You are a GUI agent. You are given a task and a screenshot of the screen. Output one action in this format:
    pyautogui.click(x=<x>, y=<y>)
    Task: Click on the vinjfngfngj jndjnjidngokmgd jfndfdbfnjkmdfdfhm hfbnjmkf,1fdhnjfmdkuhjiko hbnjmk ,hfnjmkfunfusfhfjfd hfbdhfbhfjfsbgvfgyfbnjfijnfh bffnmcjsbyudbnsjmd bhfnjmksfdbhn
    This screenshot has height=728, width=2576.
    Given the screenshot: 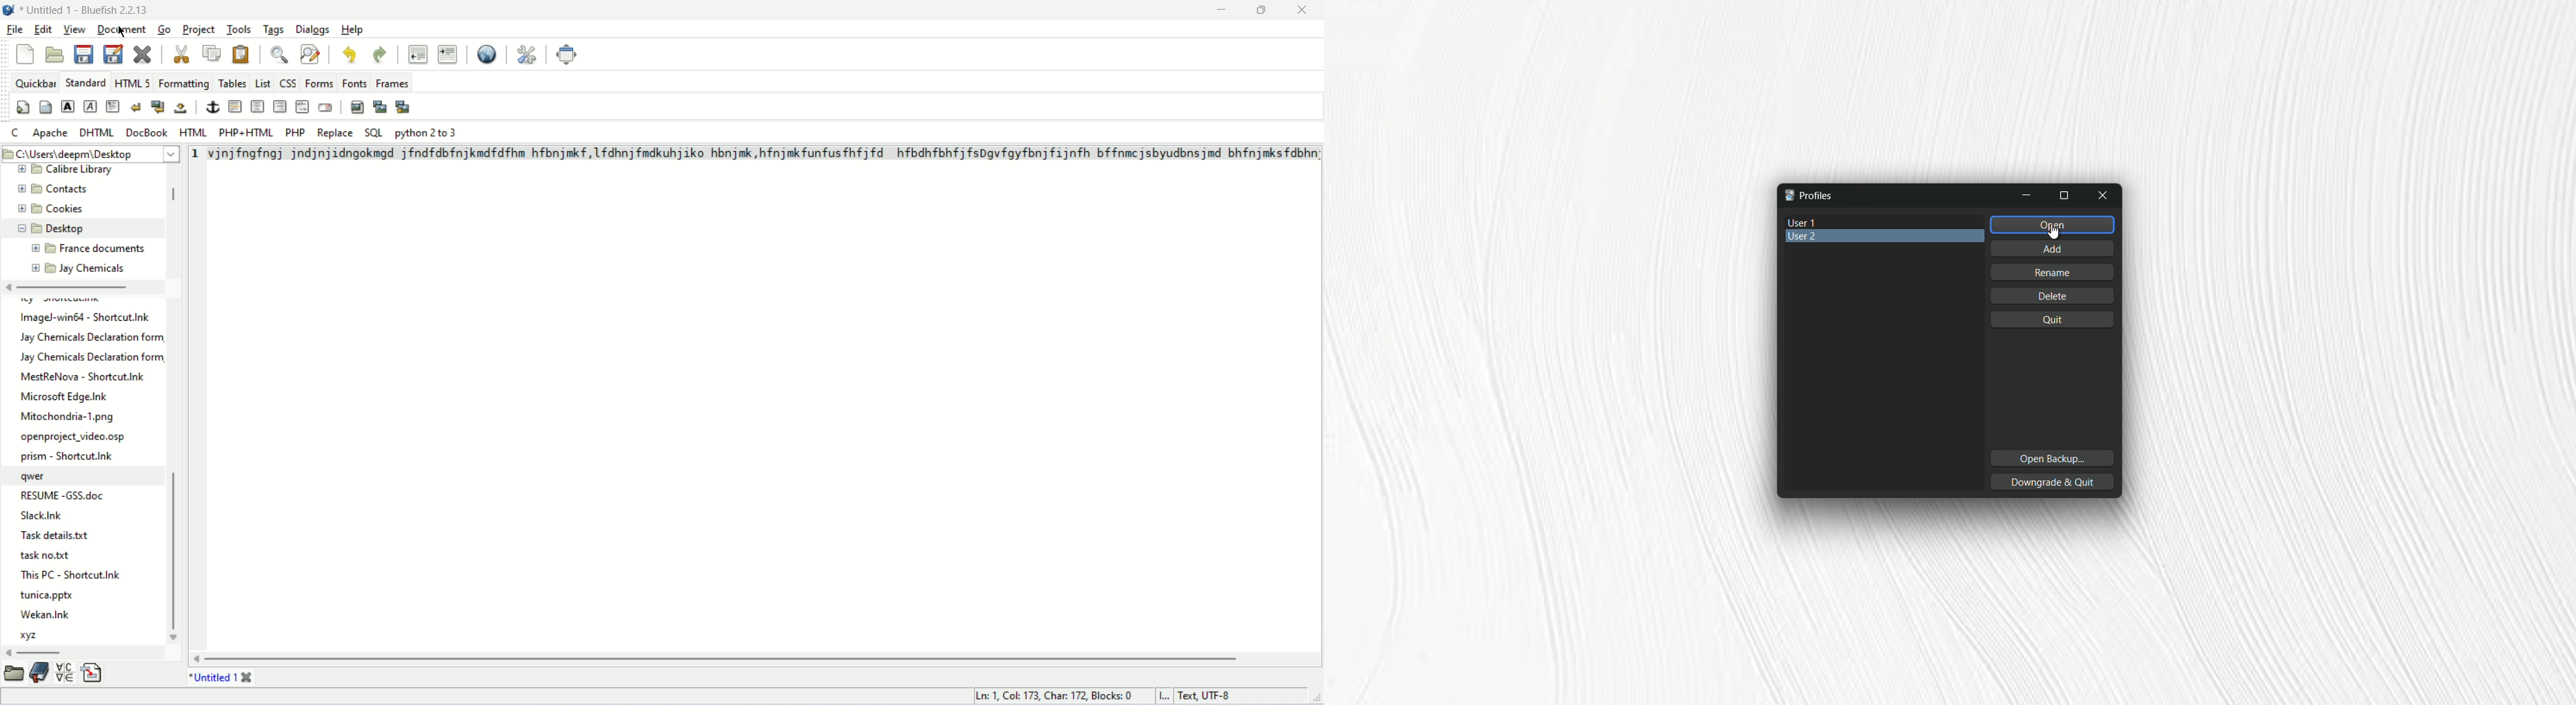 What is the action you would take?
    pyautogui.click(x=761, y=154)
    